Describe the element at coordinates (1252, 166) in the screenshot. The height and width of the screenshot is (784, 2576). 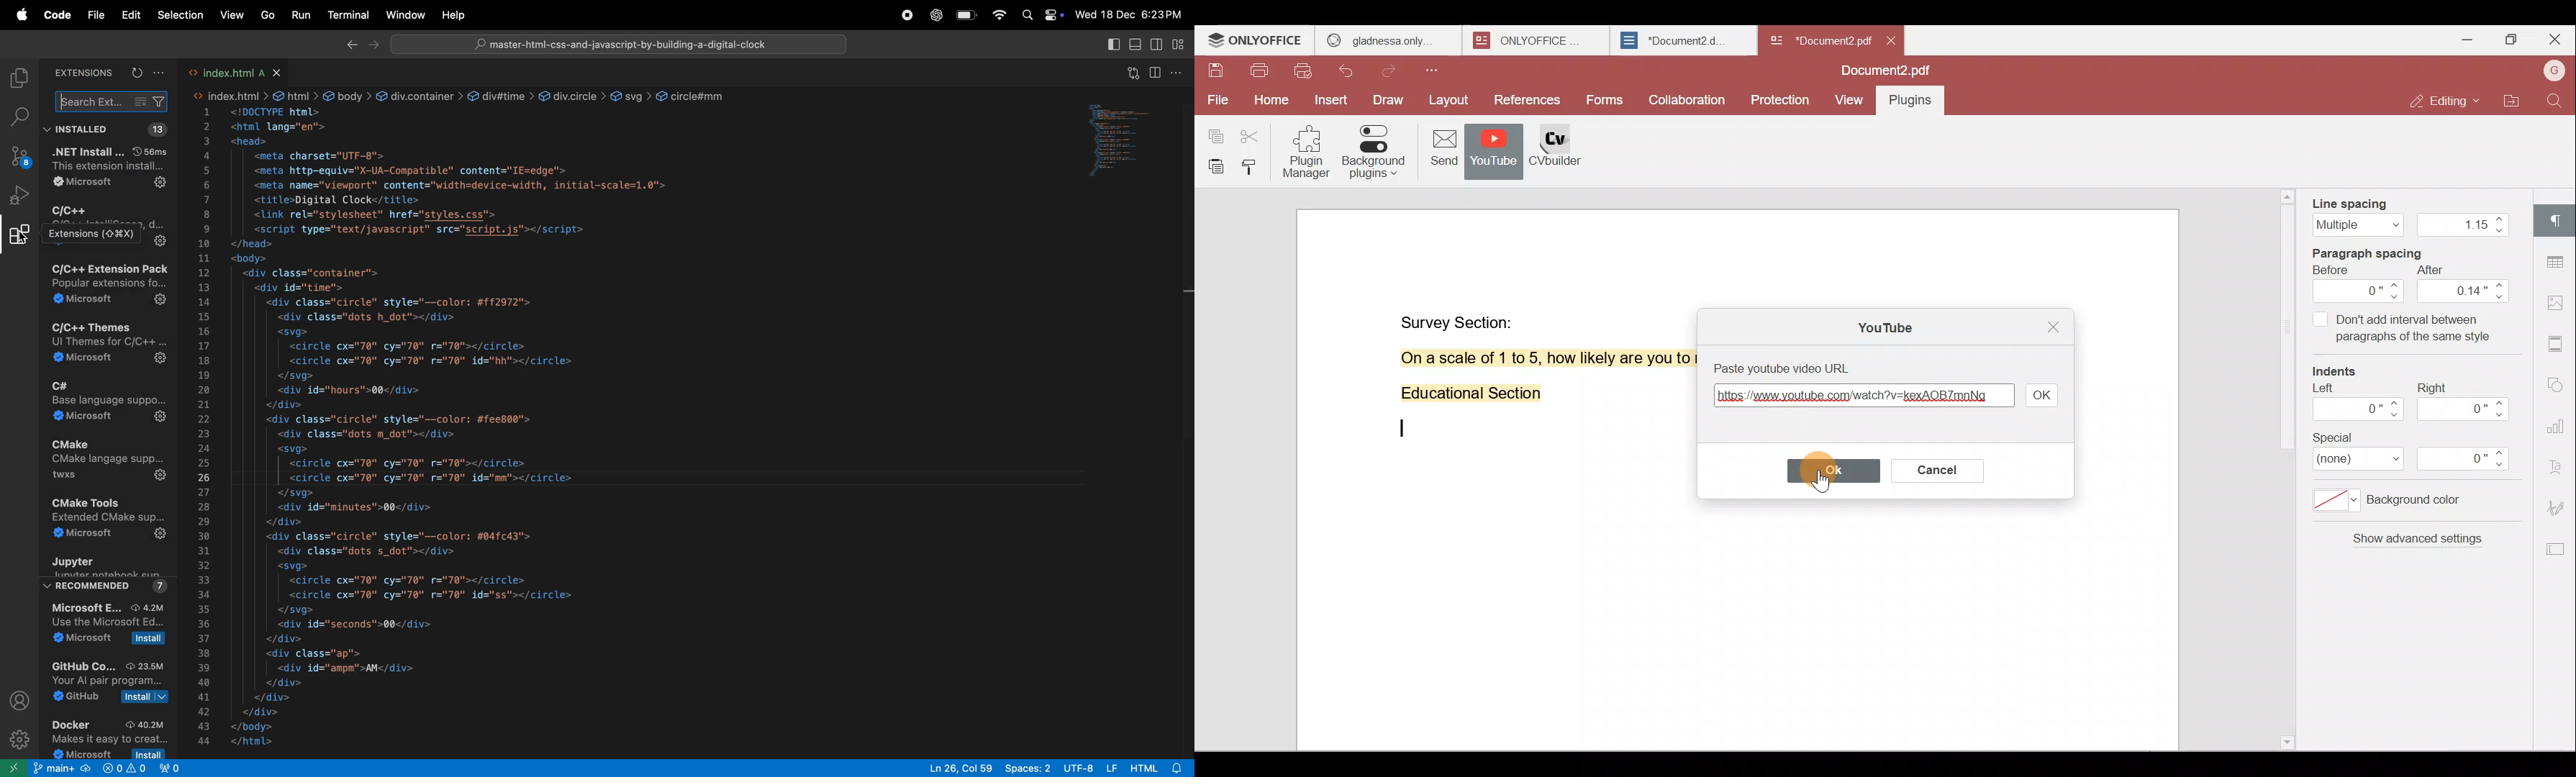
I see `Copy style` at that location.